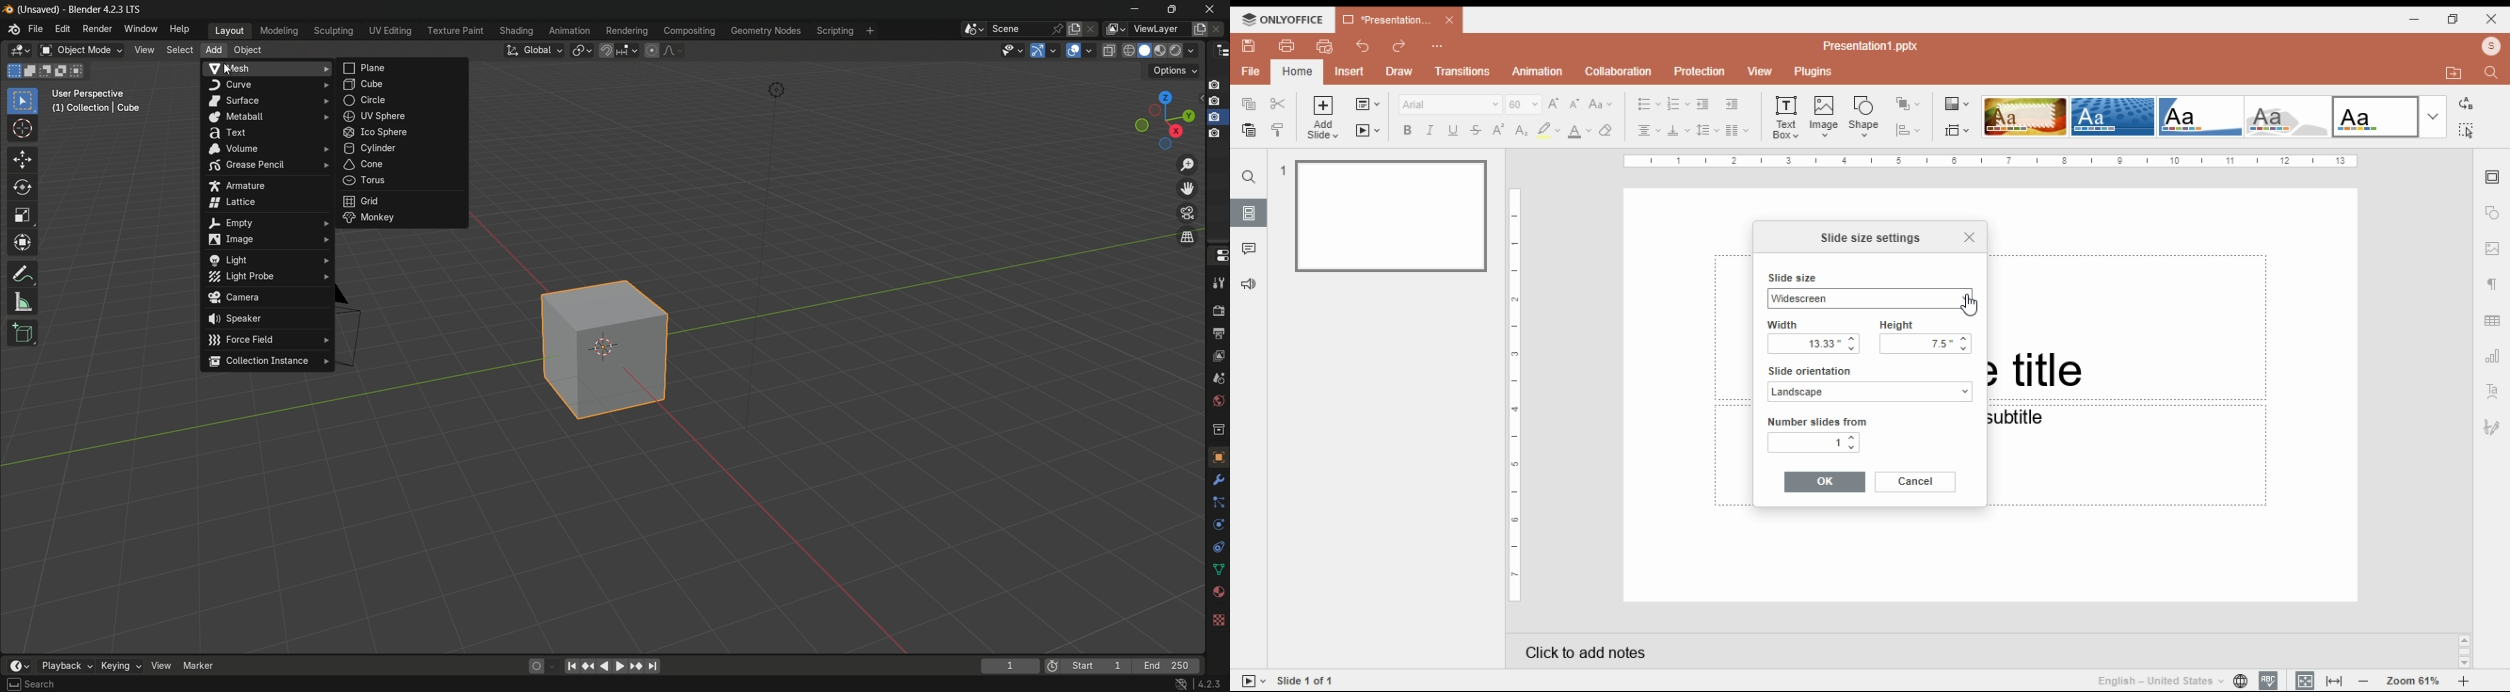 The height and width of the screenshot is (700, 2520). Describe the element at coordinates (1524, 104) in the screenshot. I see `60` at that location.